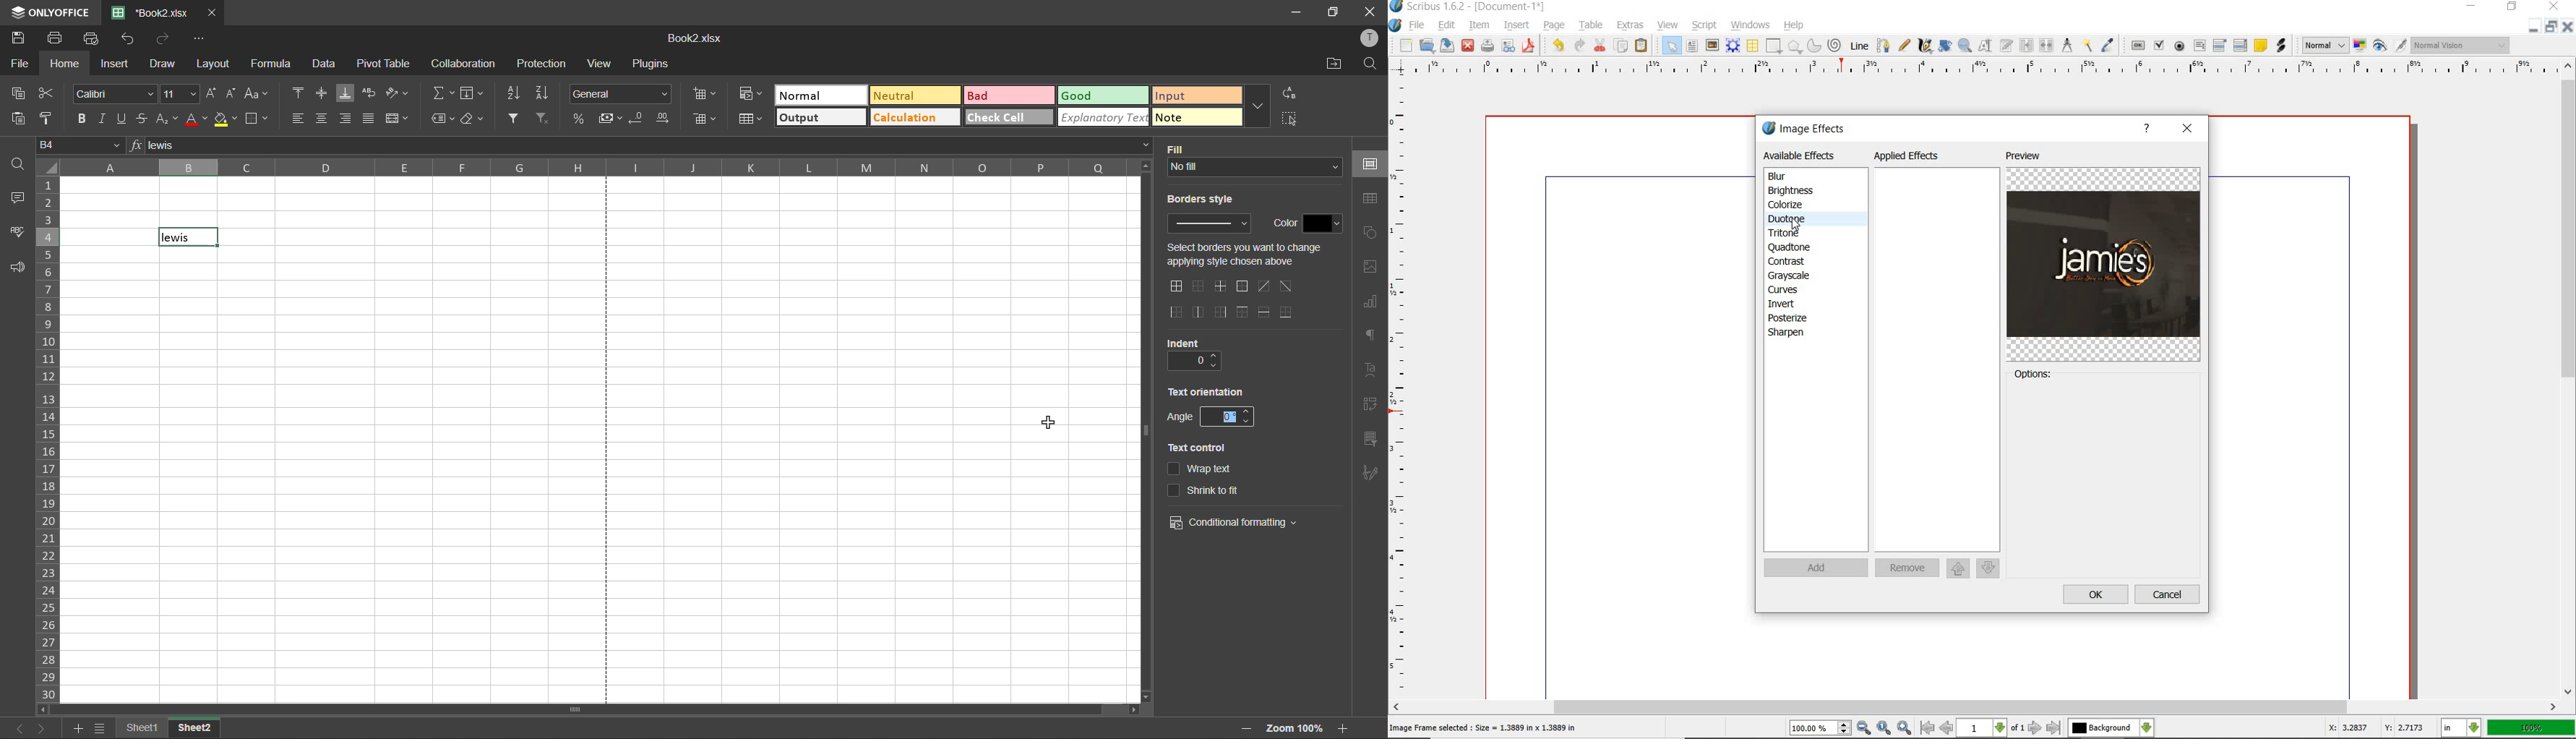 This screenshot has height=756, width=2576. I want to click on rotate item, so click(1946, 46).